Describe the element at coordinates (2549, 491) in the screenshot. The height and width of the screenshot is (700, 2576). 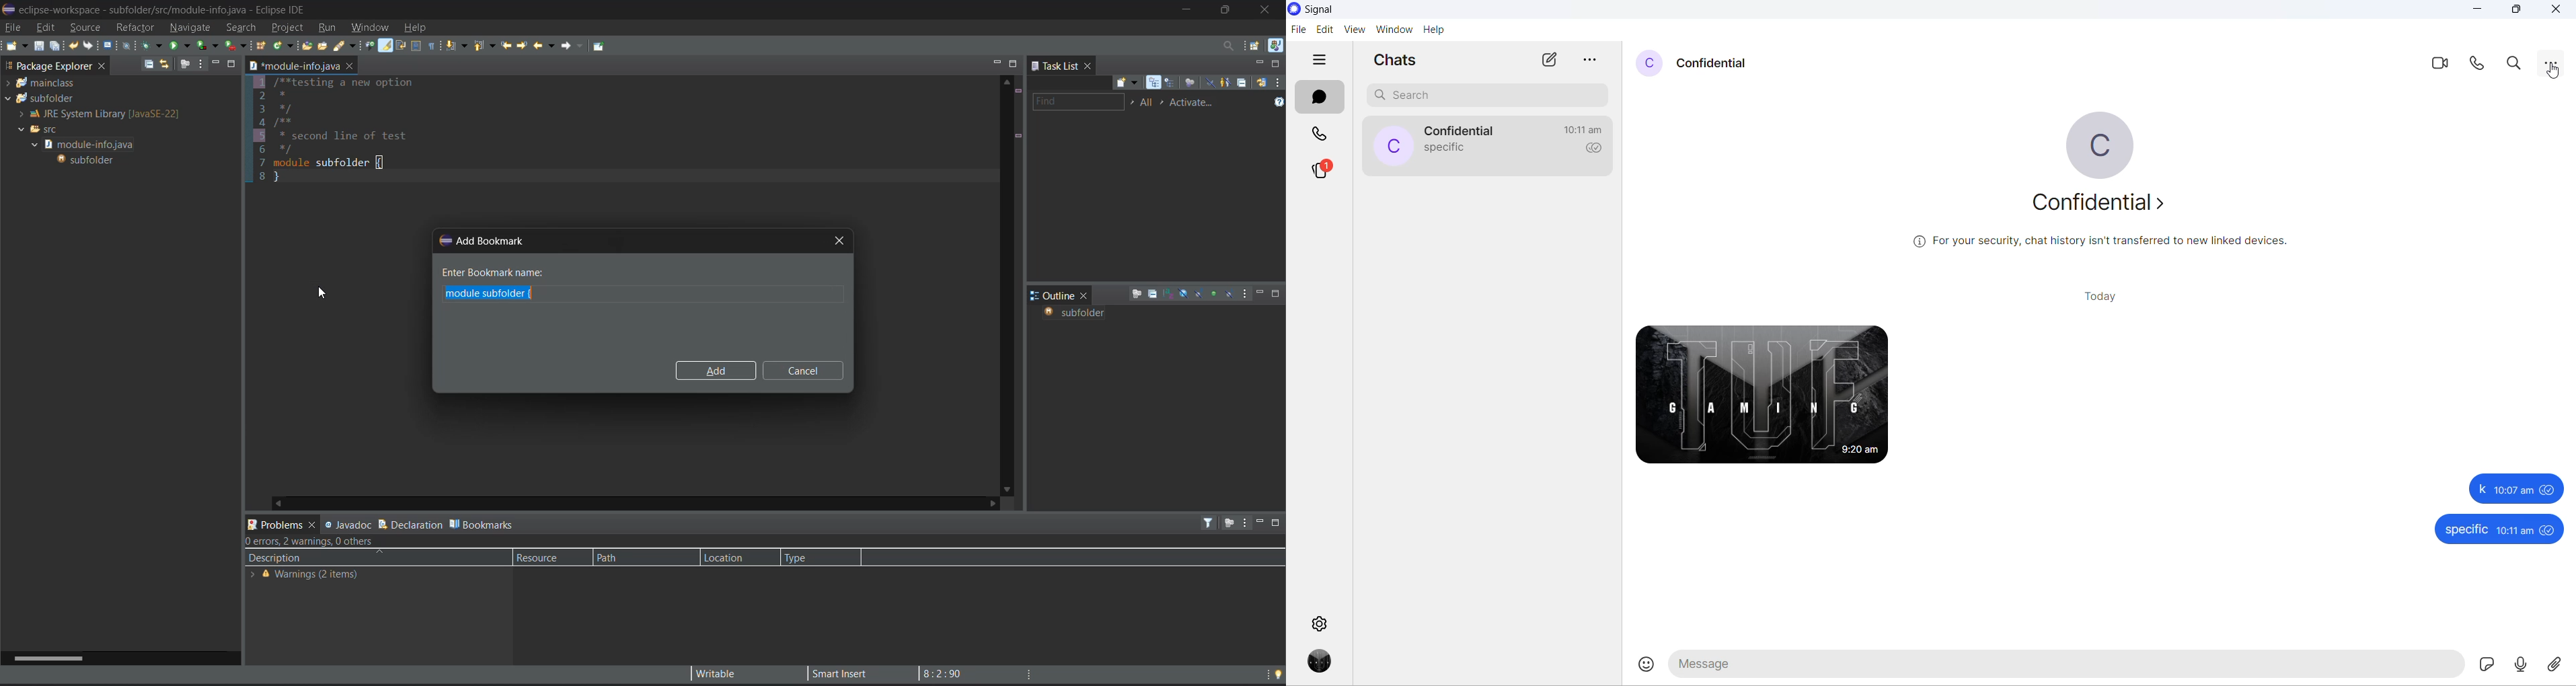
I see `seen` at that location.